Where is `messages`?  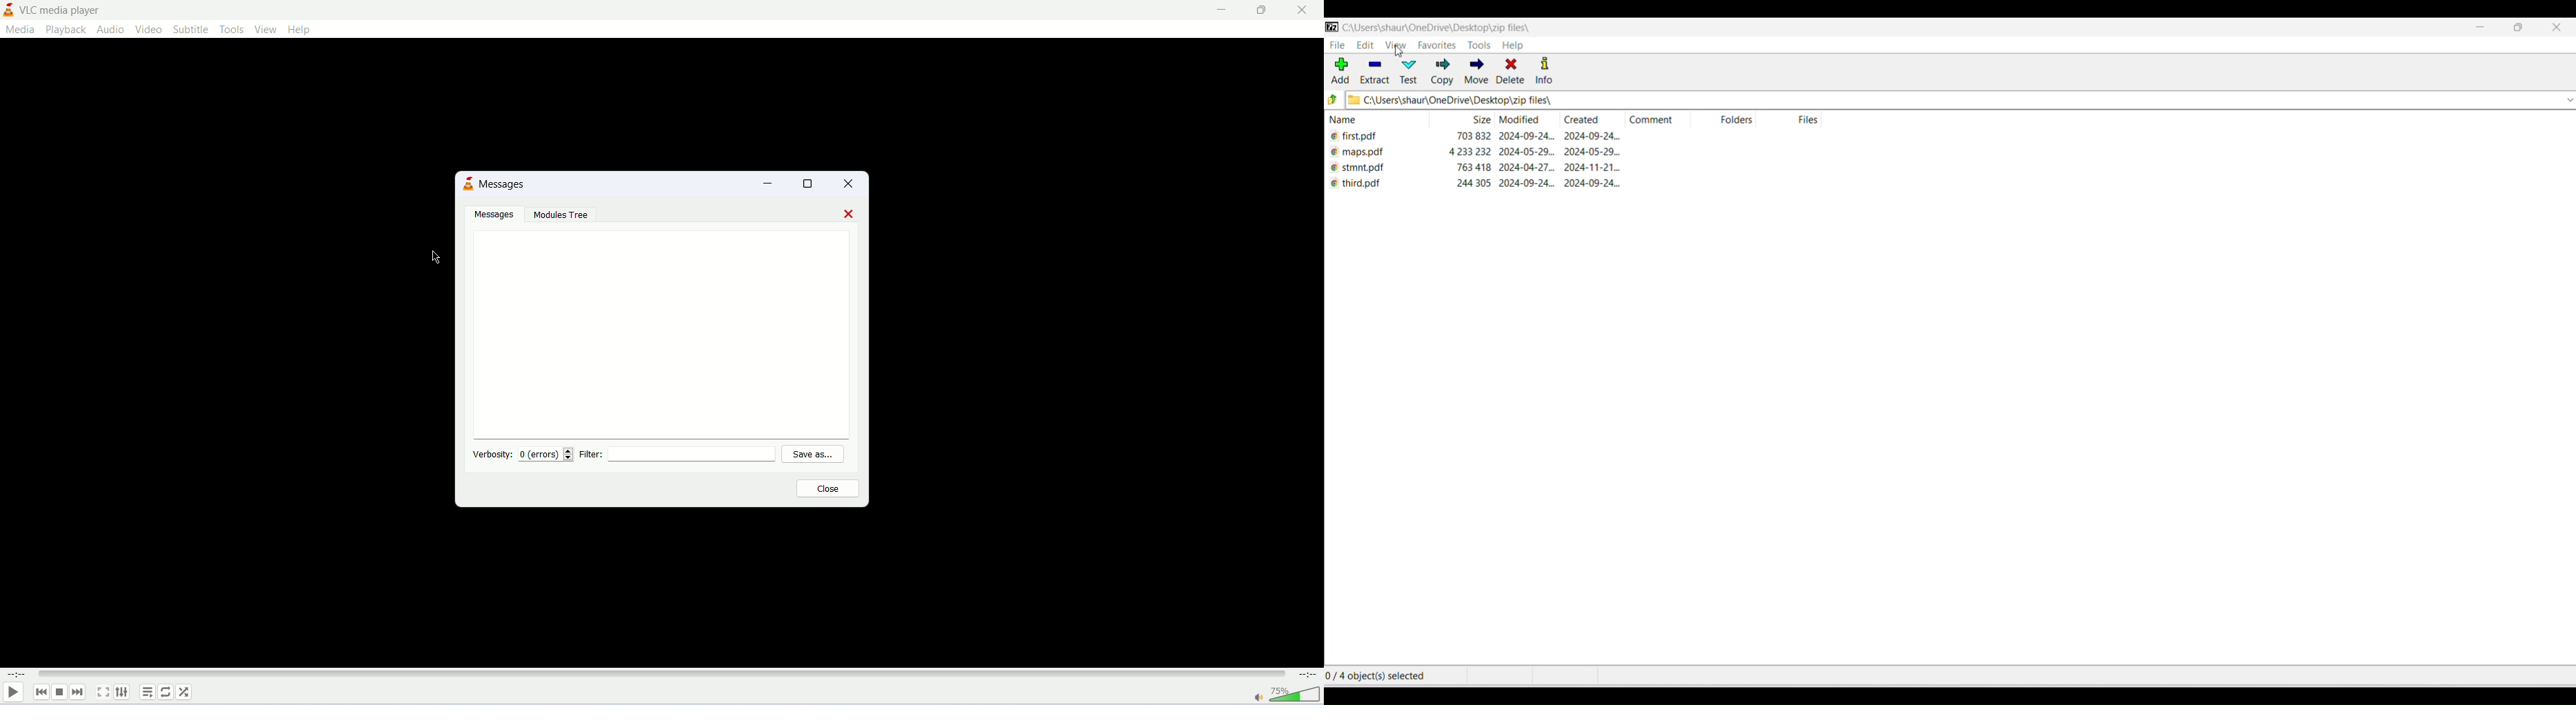
messages is located at coordinates (497, 214).